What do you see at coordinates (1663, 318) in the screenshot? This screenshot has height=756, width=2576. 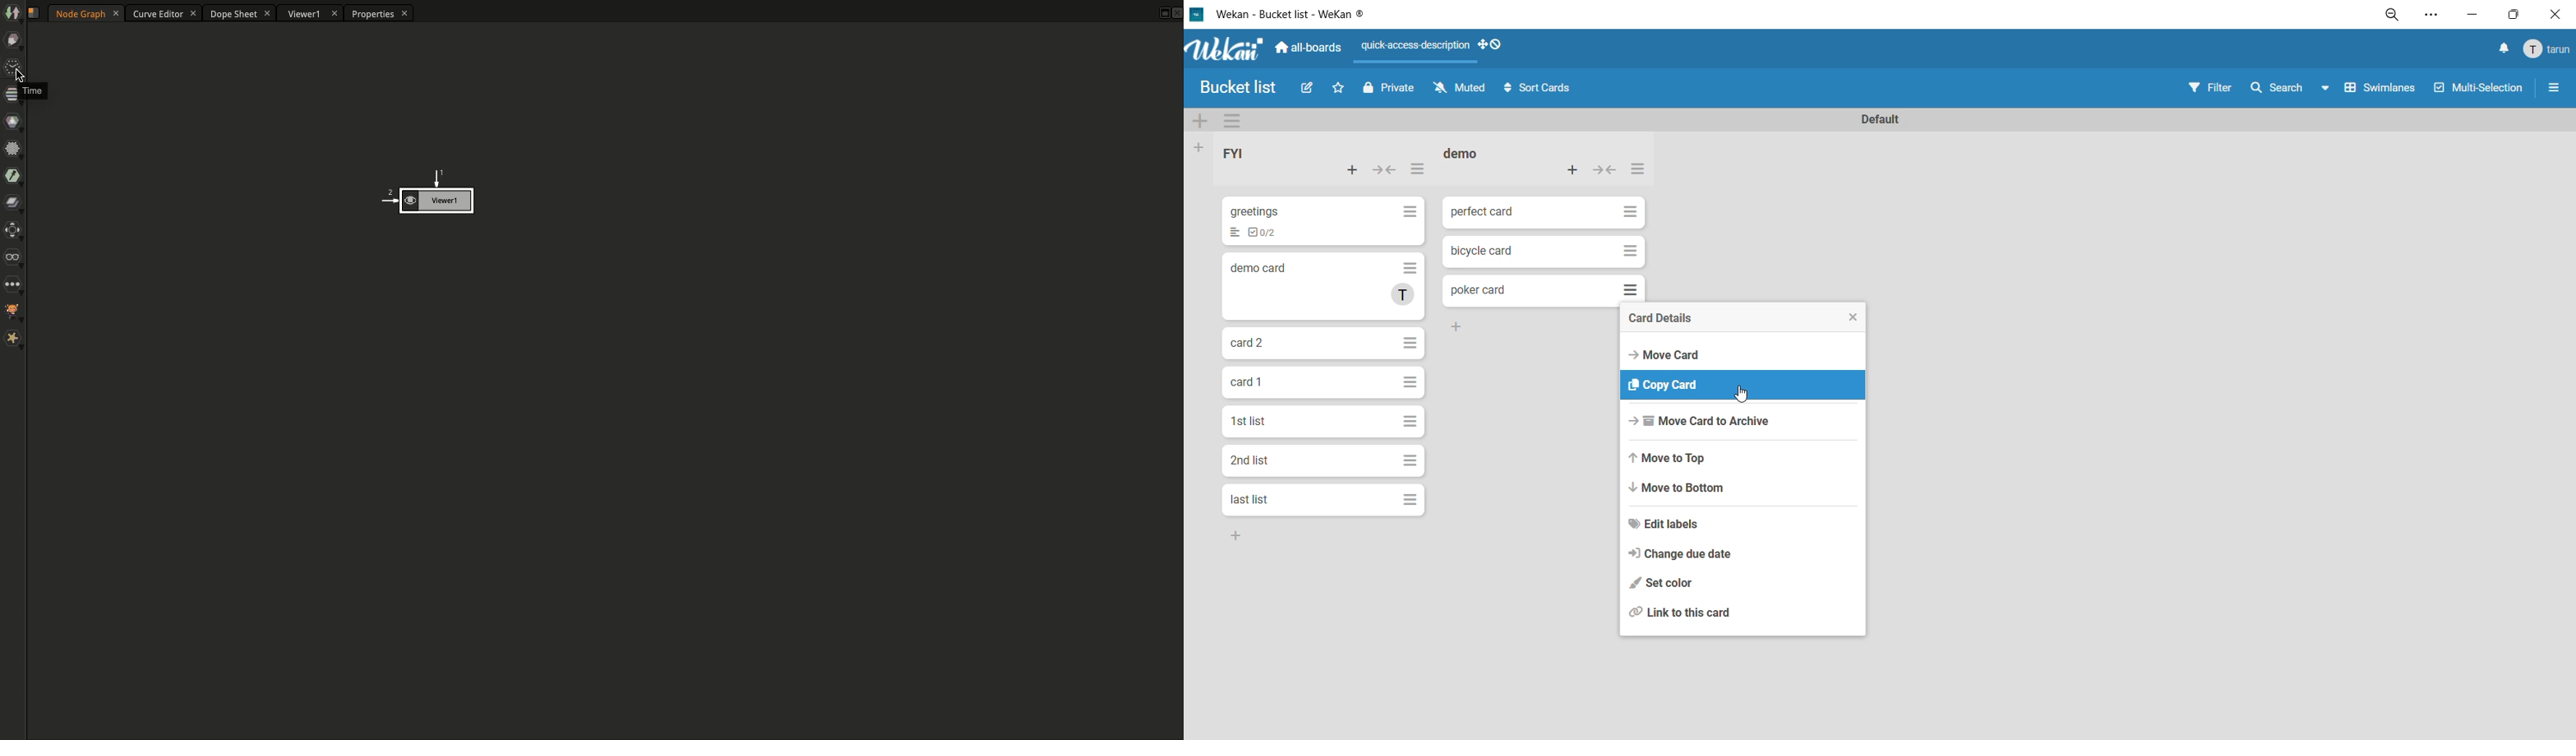 I see `card details` at bounding box center [1663, 318].